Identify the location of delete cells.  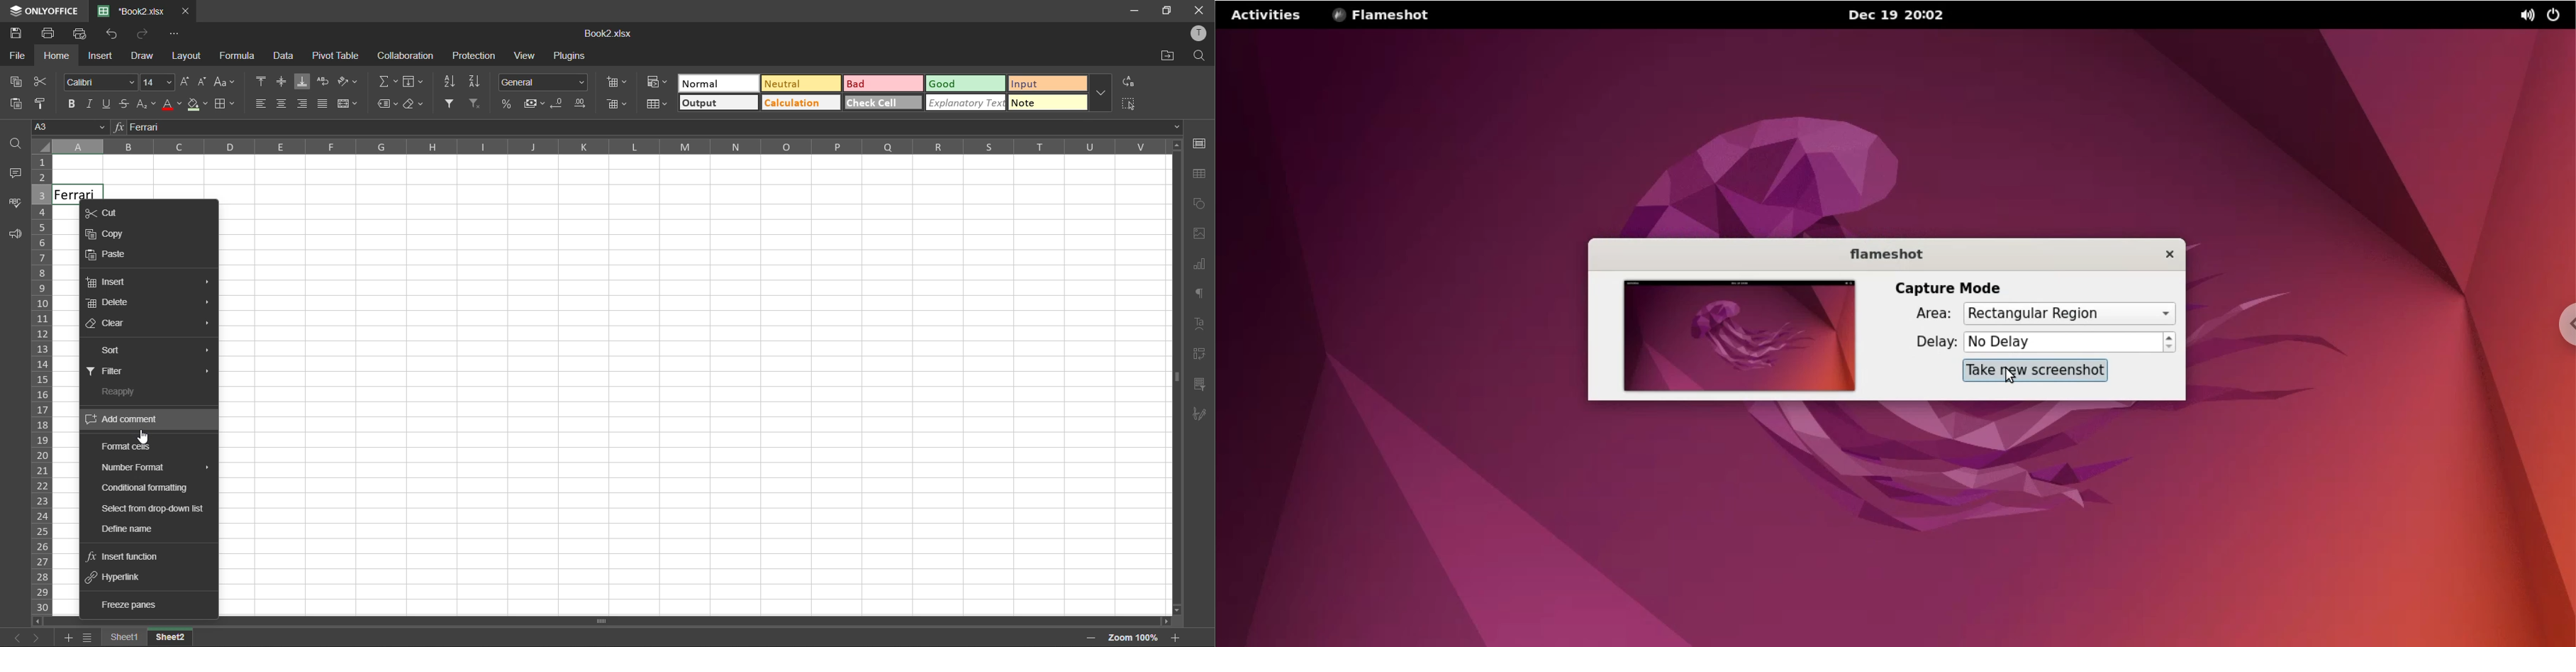
(618, 105).